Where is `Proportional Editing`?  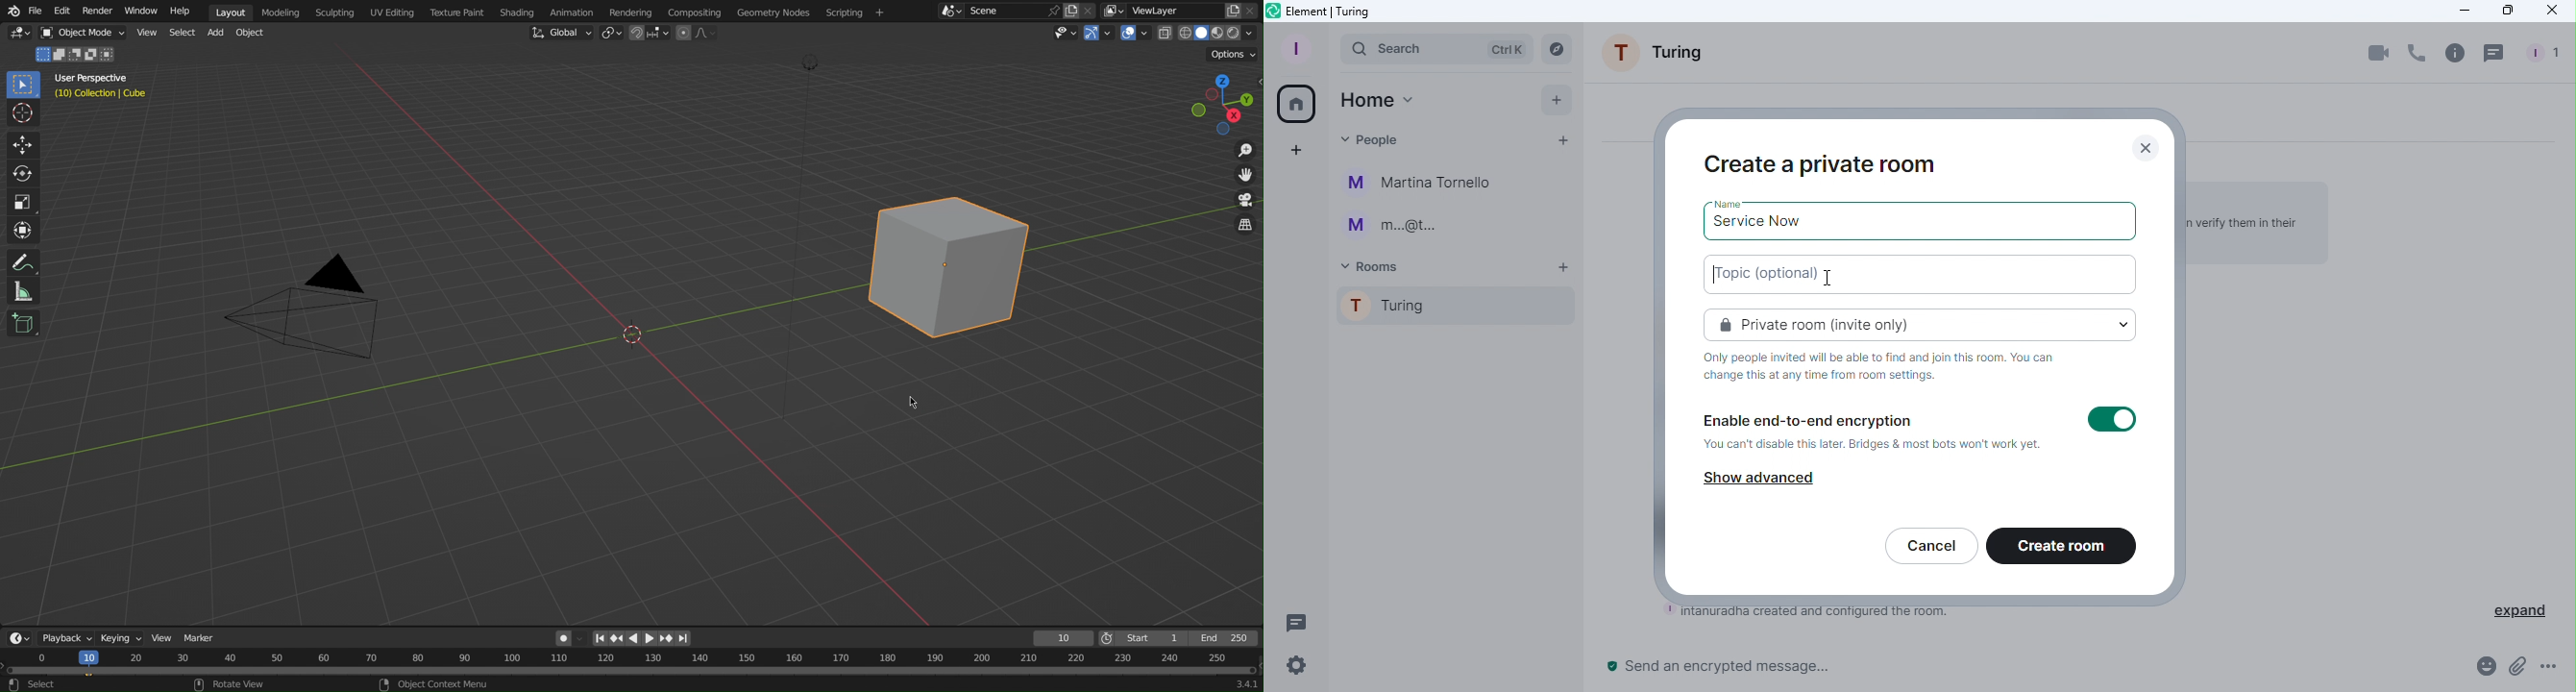
Proportional Editing is located at coordinates (697, 33).